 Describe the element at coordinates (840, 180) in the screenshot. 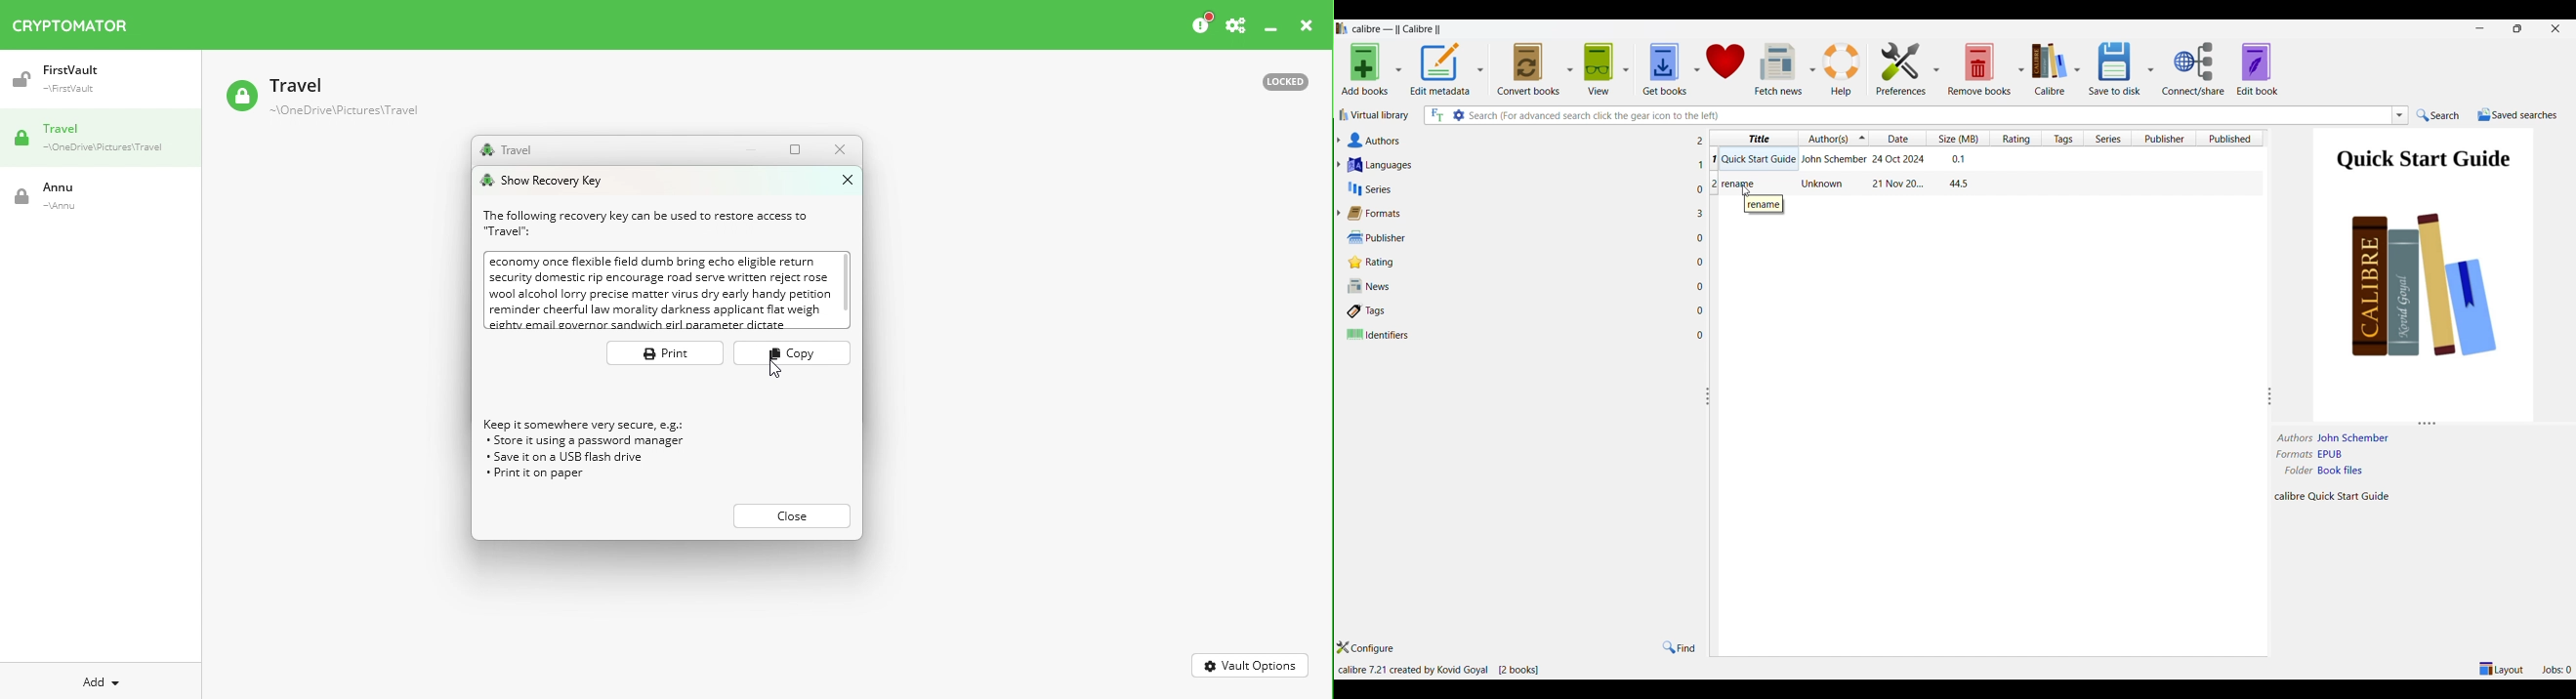

I see `Close` at that location.